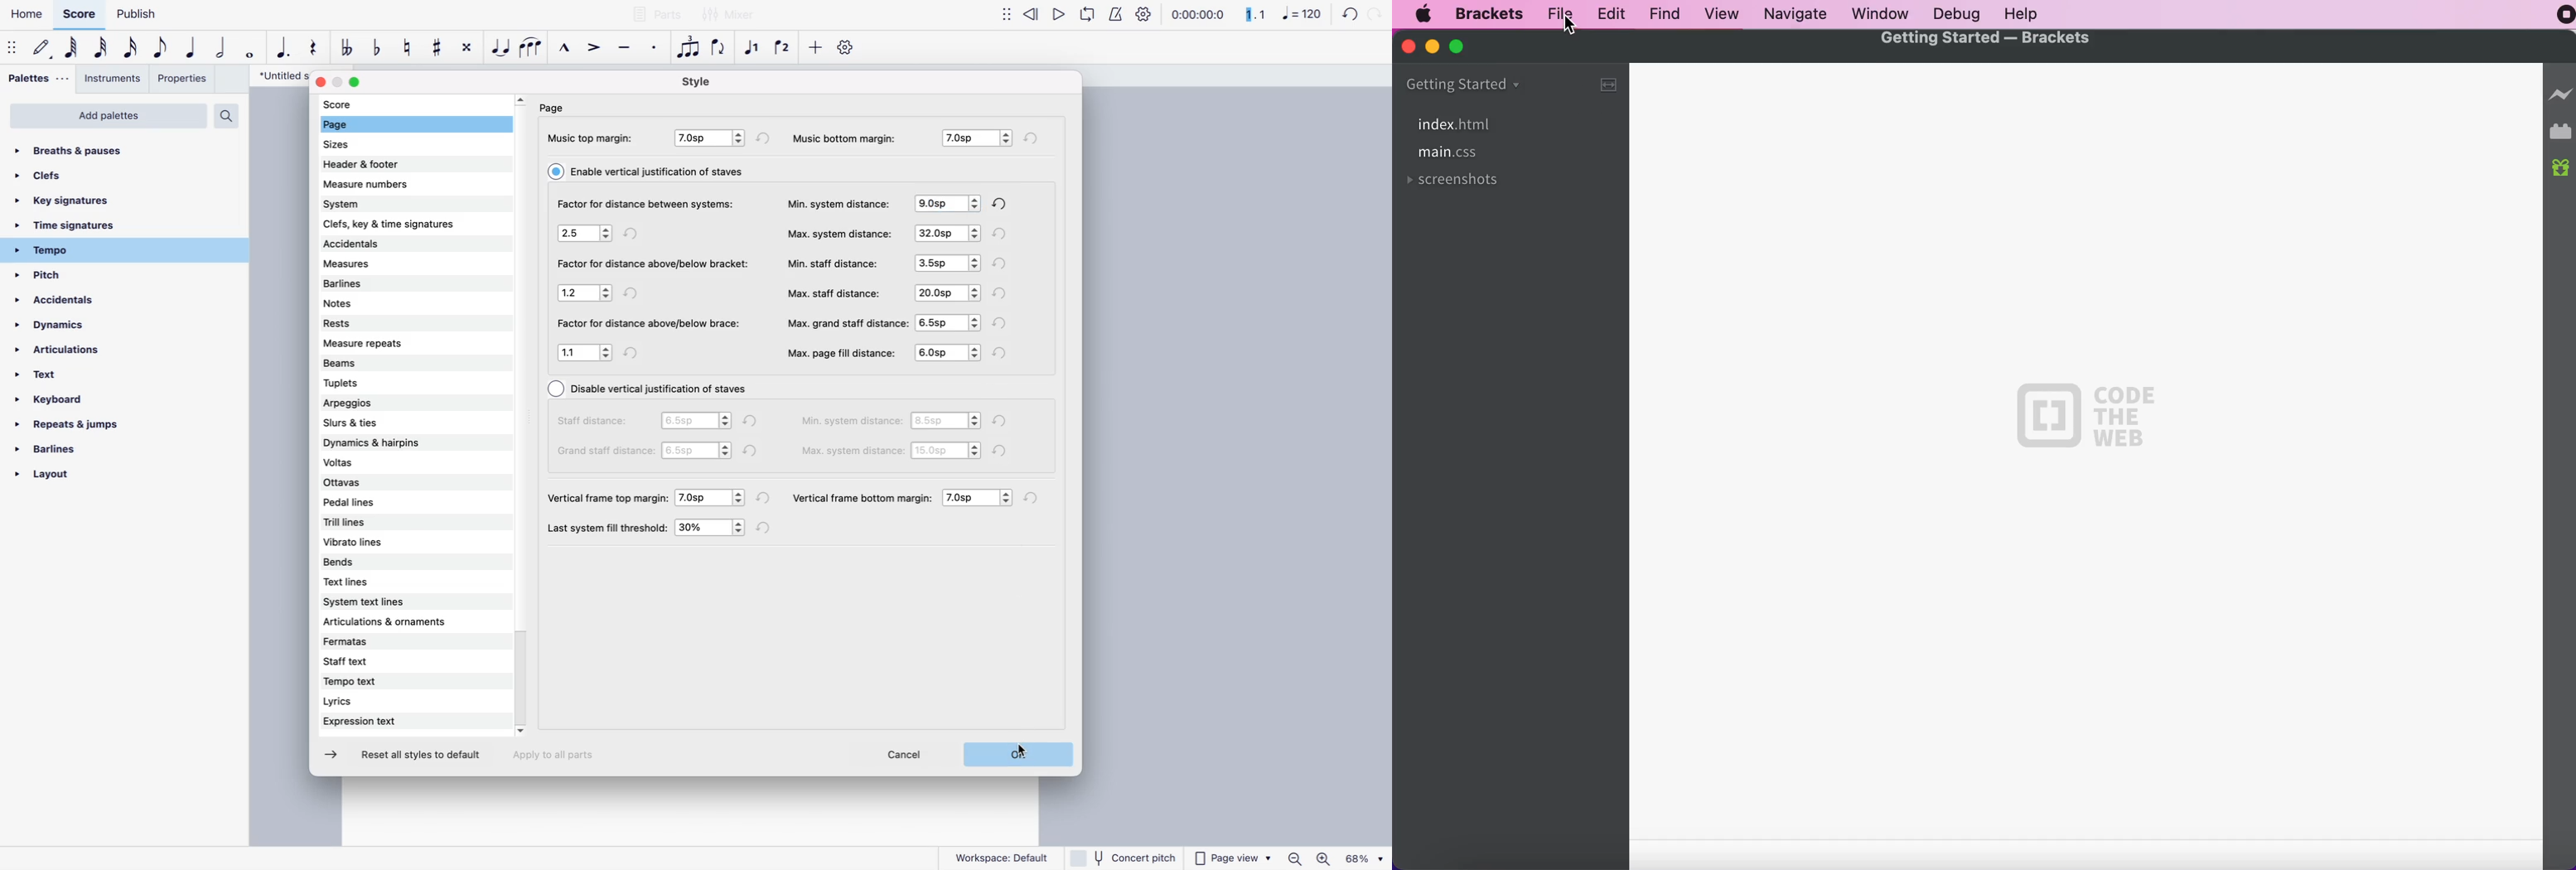 The width and height of the screenshot is (2576, 896). I want to click on options, so click(951, 321).